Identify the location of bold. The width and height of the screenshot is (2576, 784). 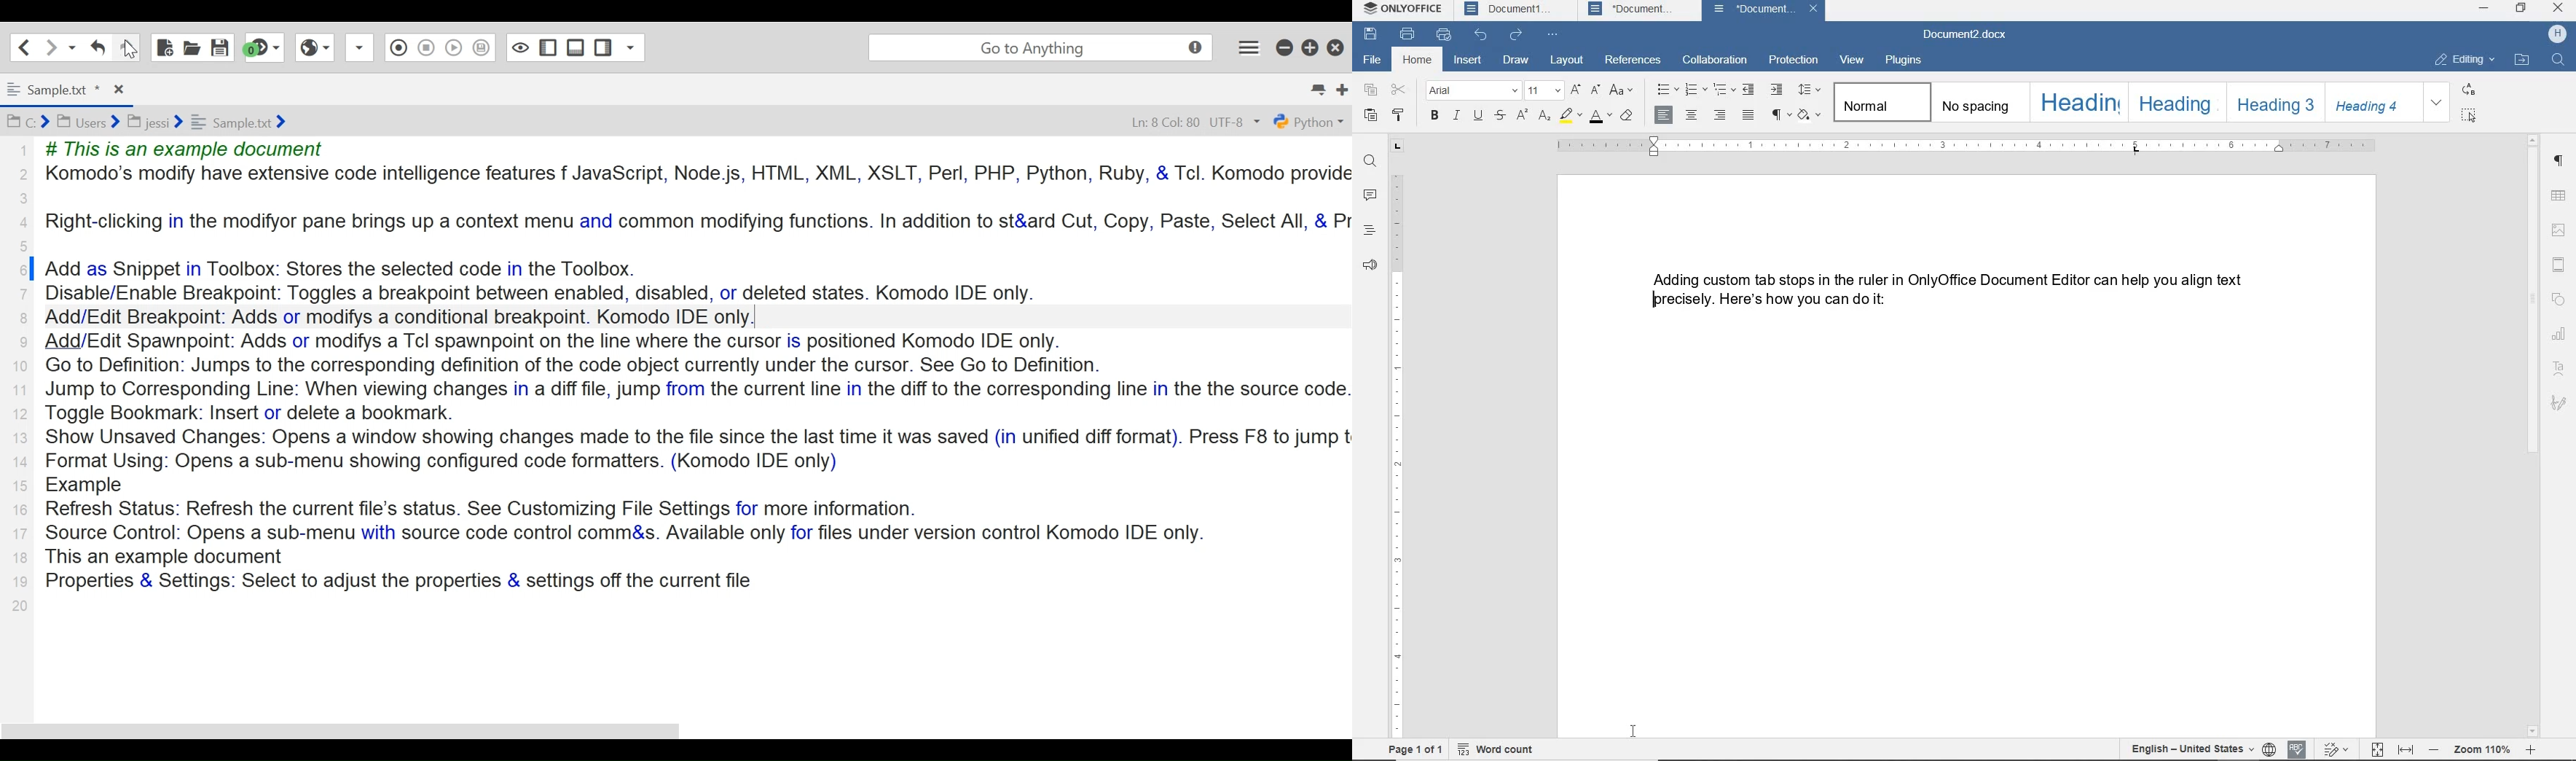
(1435, 117).